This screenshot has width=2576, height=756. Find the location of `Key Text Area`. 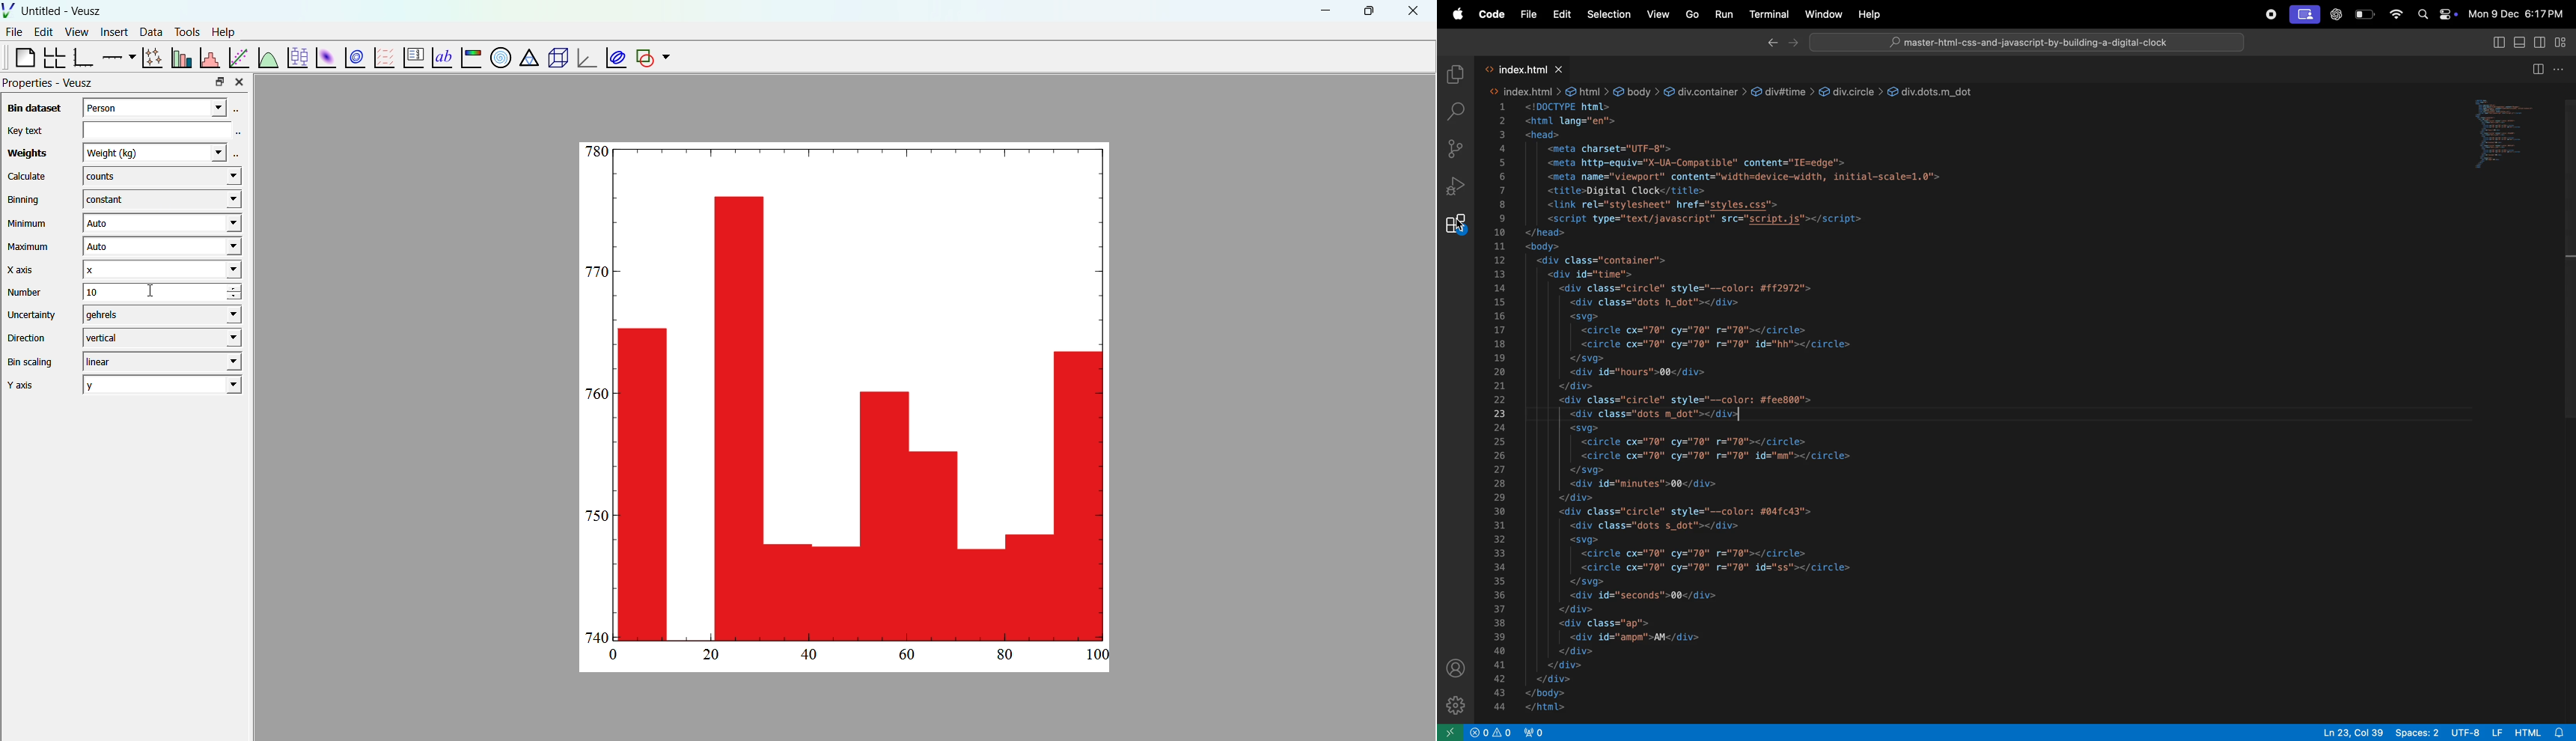

Key Text Area is located at coordinates (165, 129).